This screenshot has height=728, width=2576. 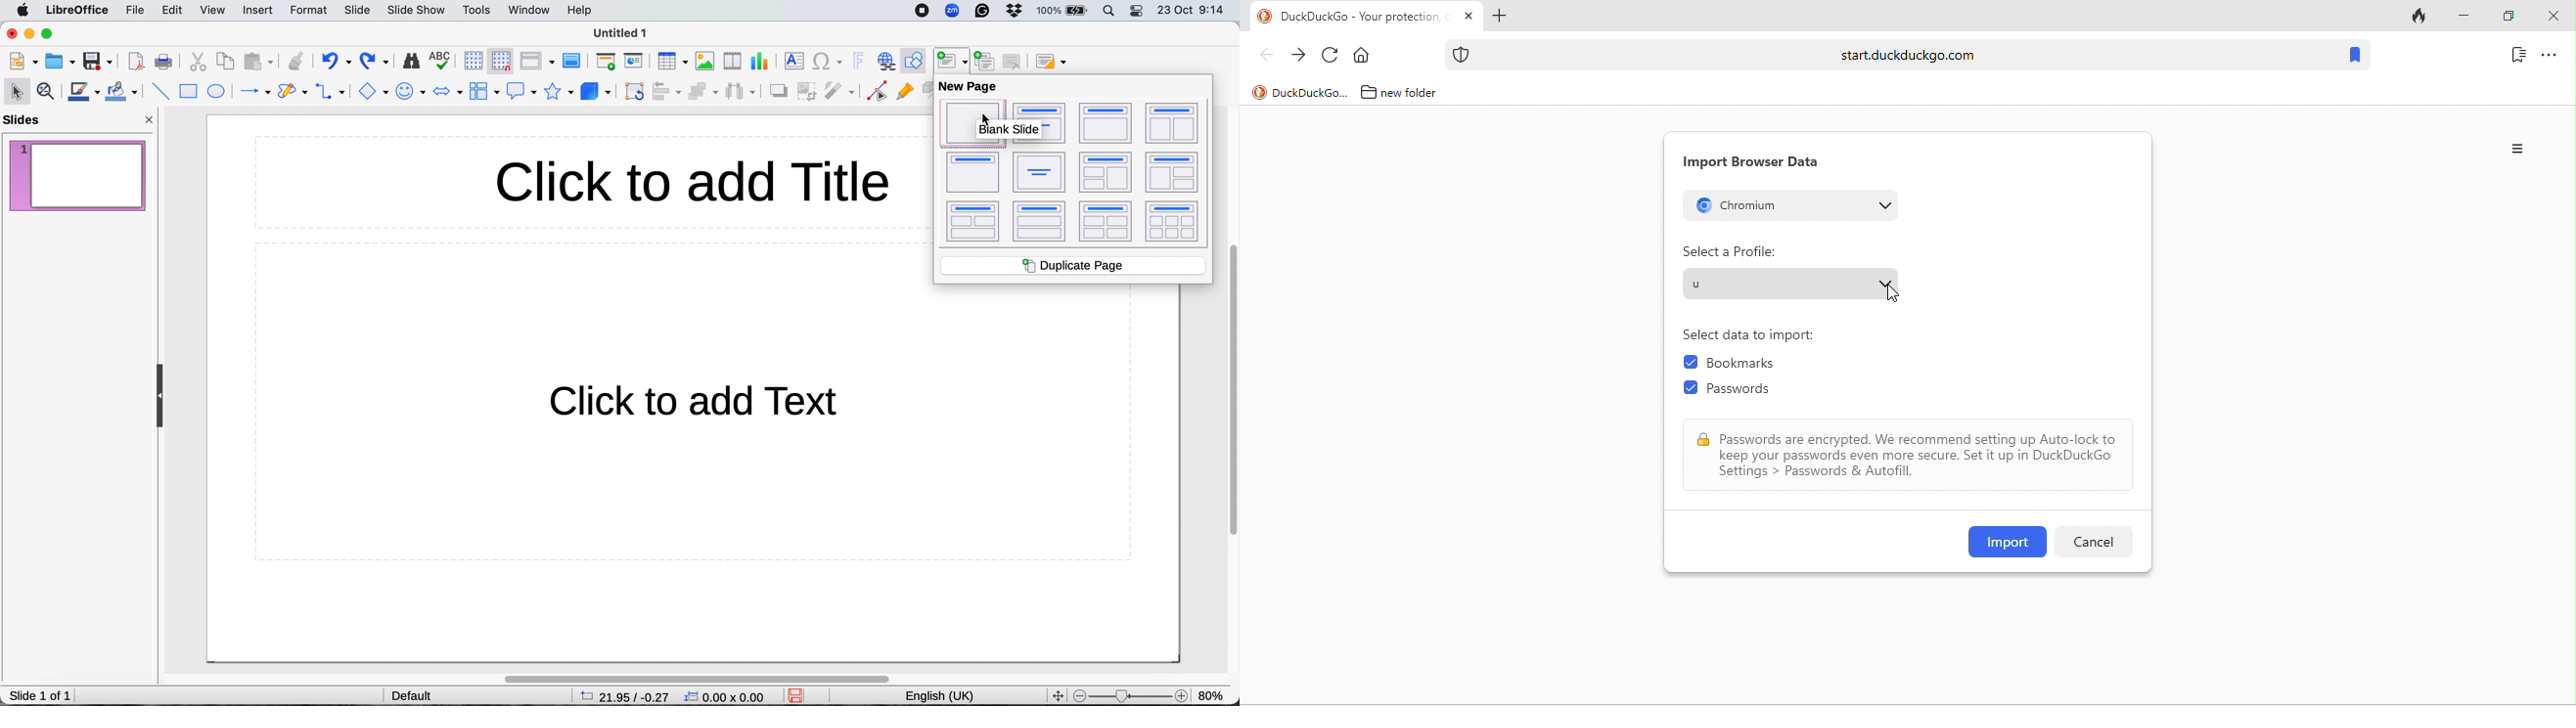 What do you see at coordinates (1229, 393) in the screenshot?
I see `vertical scroll bar` at bounding box center [1229, 393].